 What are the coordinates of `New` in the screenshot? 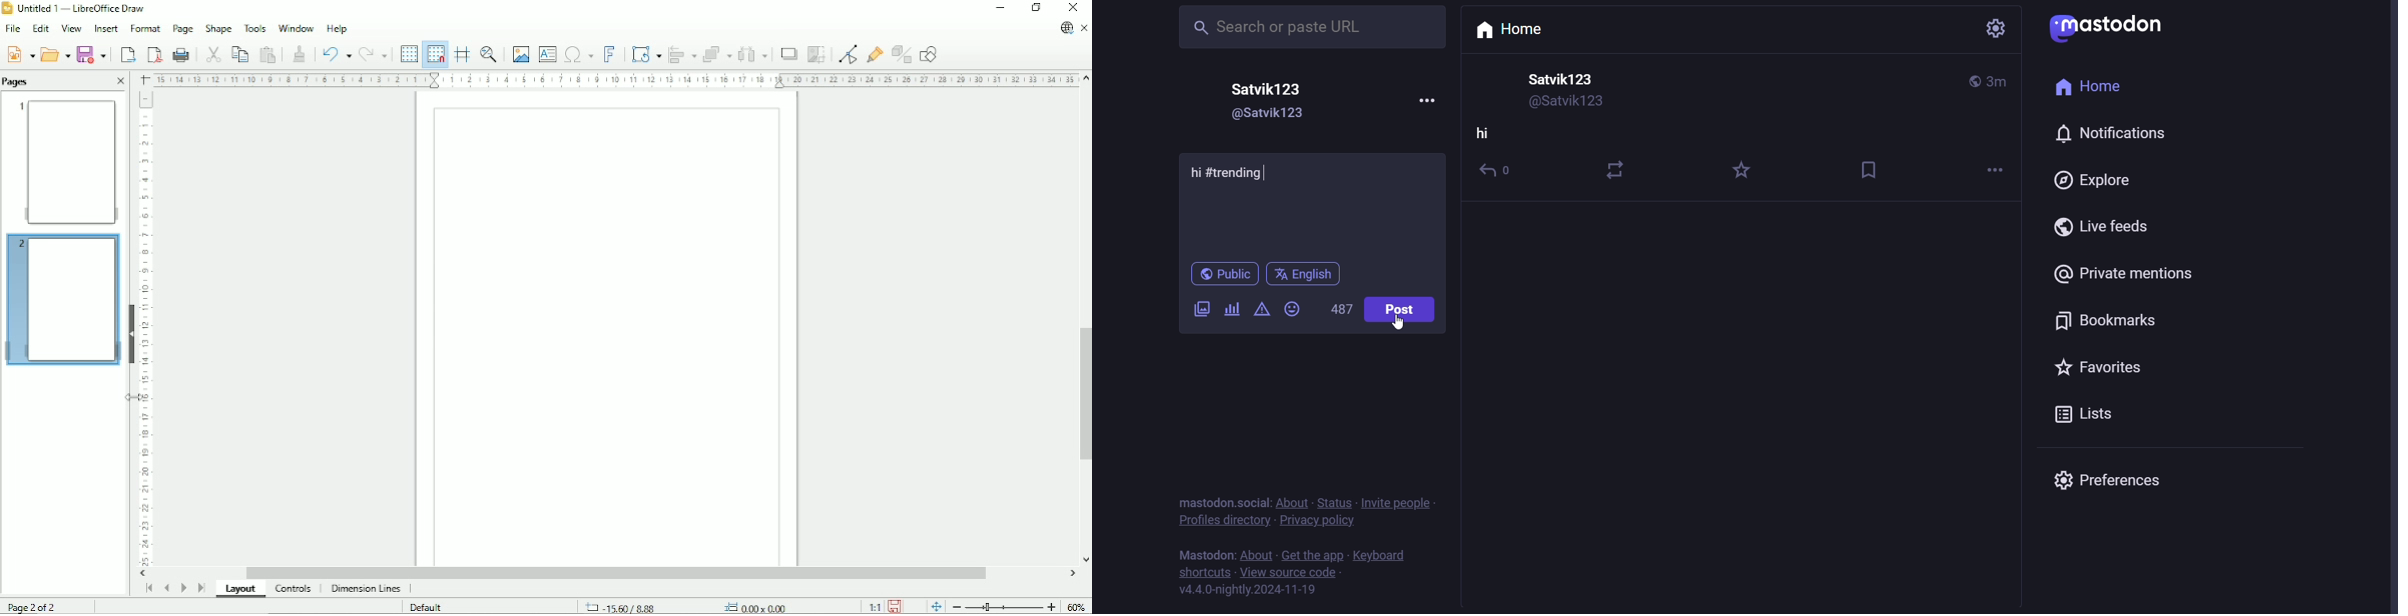 It's located at (19, 53).